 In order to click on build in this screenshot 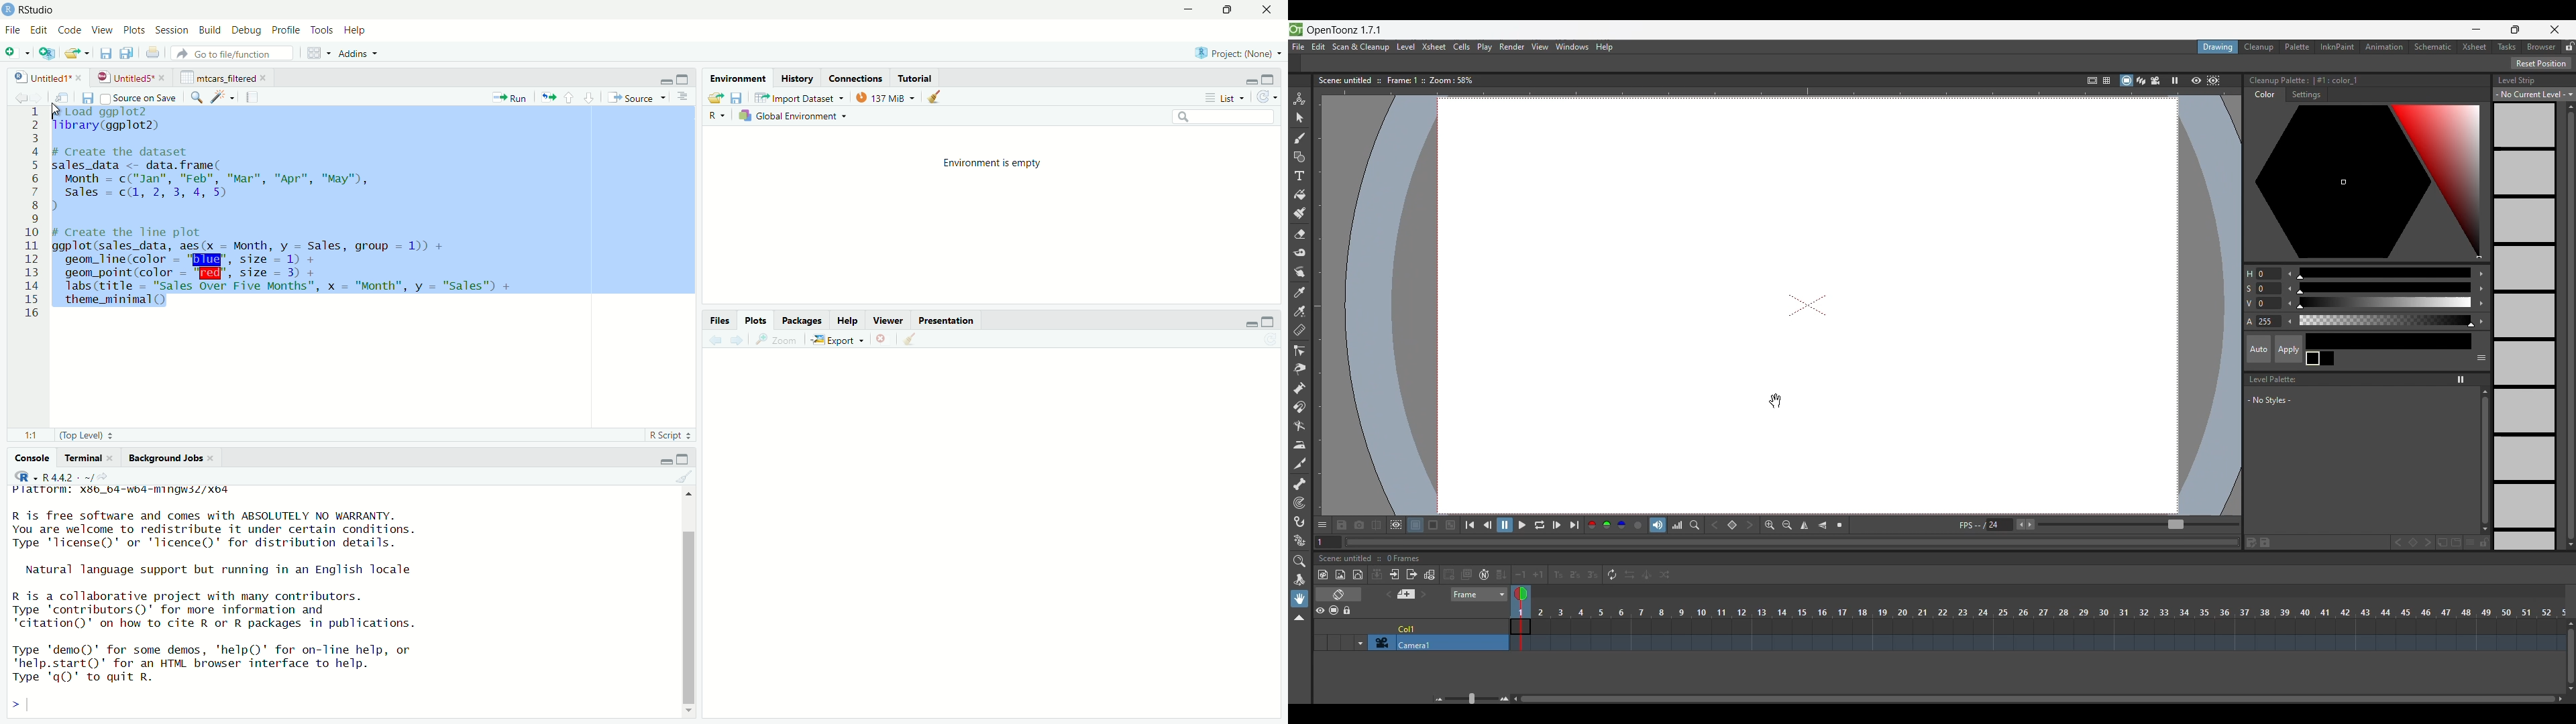, I will do `click(211, 30)`.